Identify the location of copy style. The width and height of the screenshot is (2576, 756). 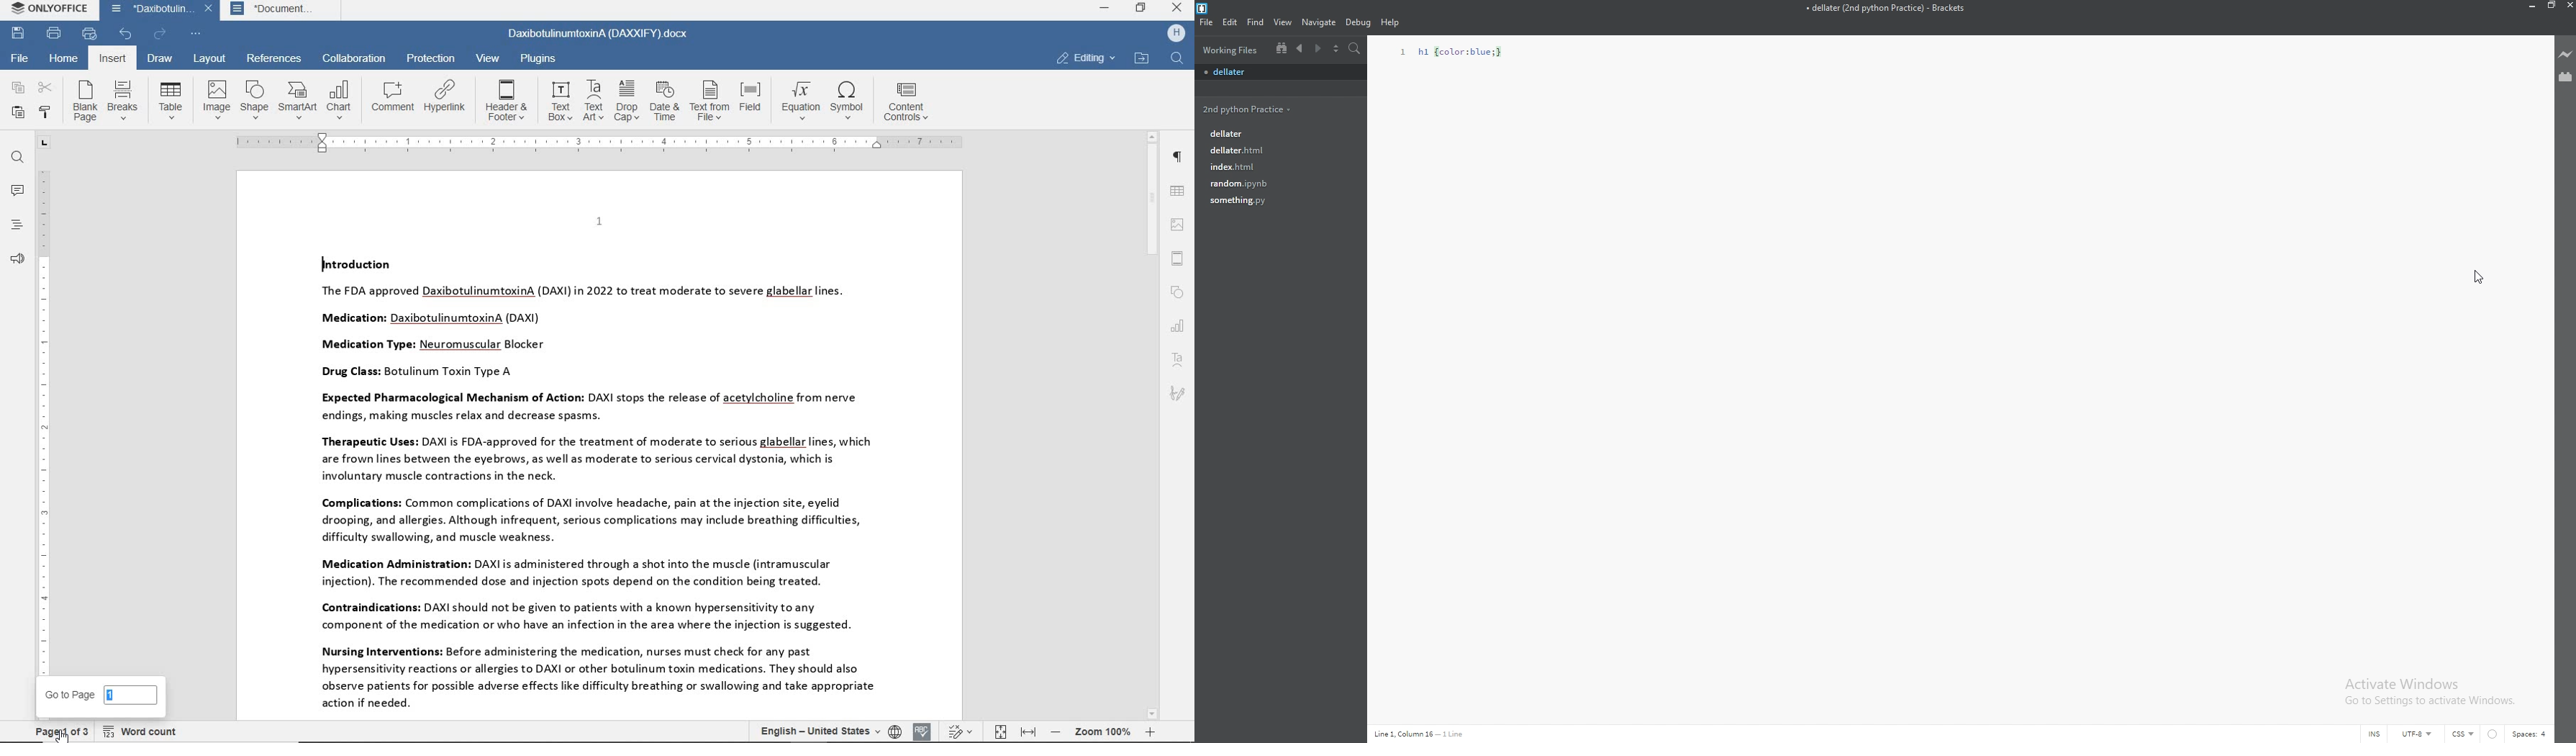
(46, 112).